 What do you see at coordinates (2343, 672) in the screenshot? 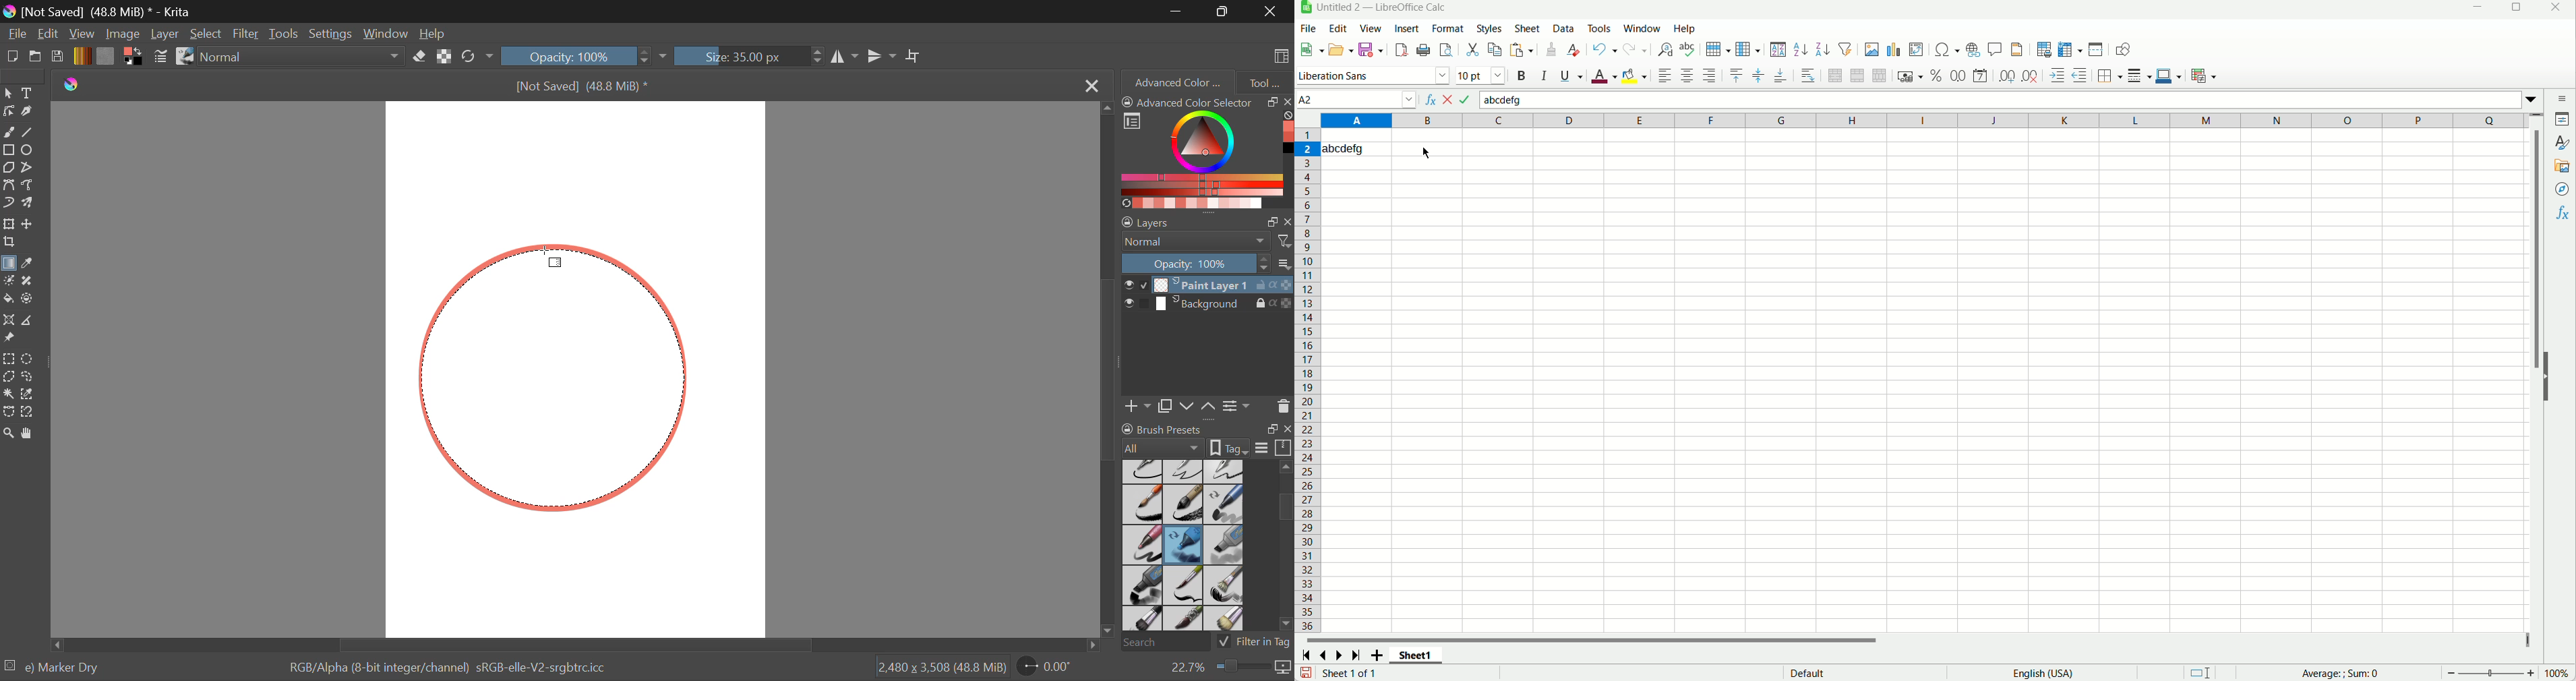
I see `average:; sum:0` at bounding box center [2343, 672].